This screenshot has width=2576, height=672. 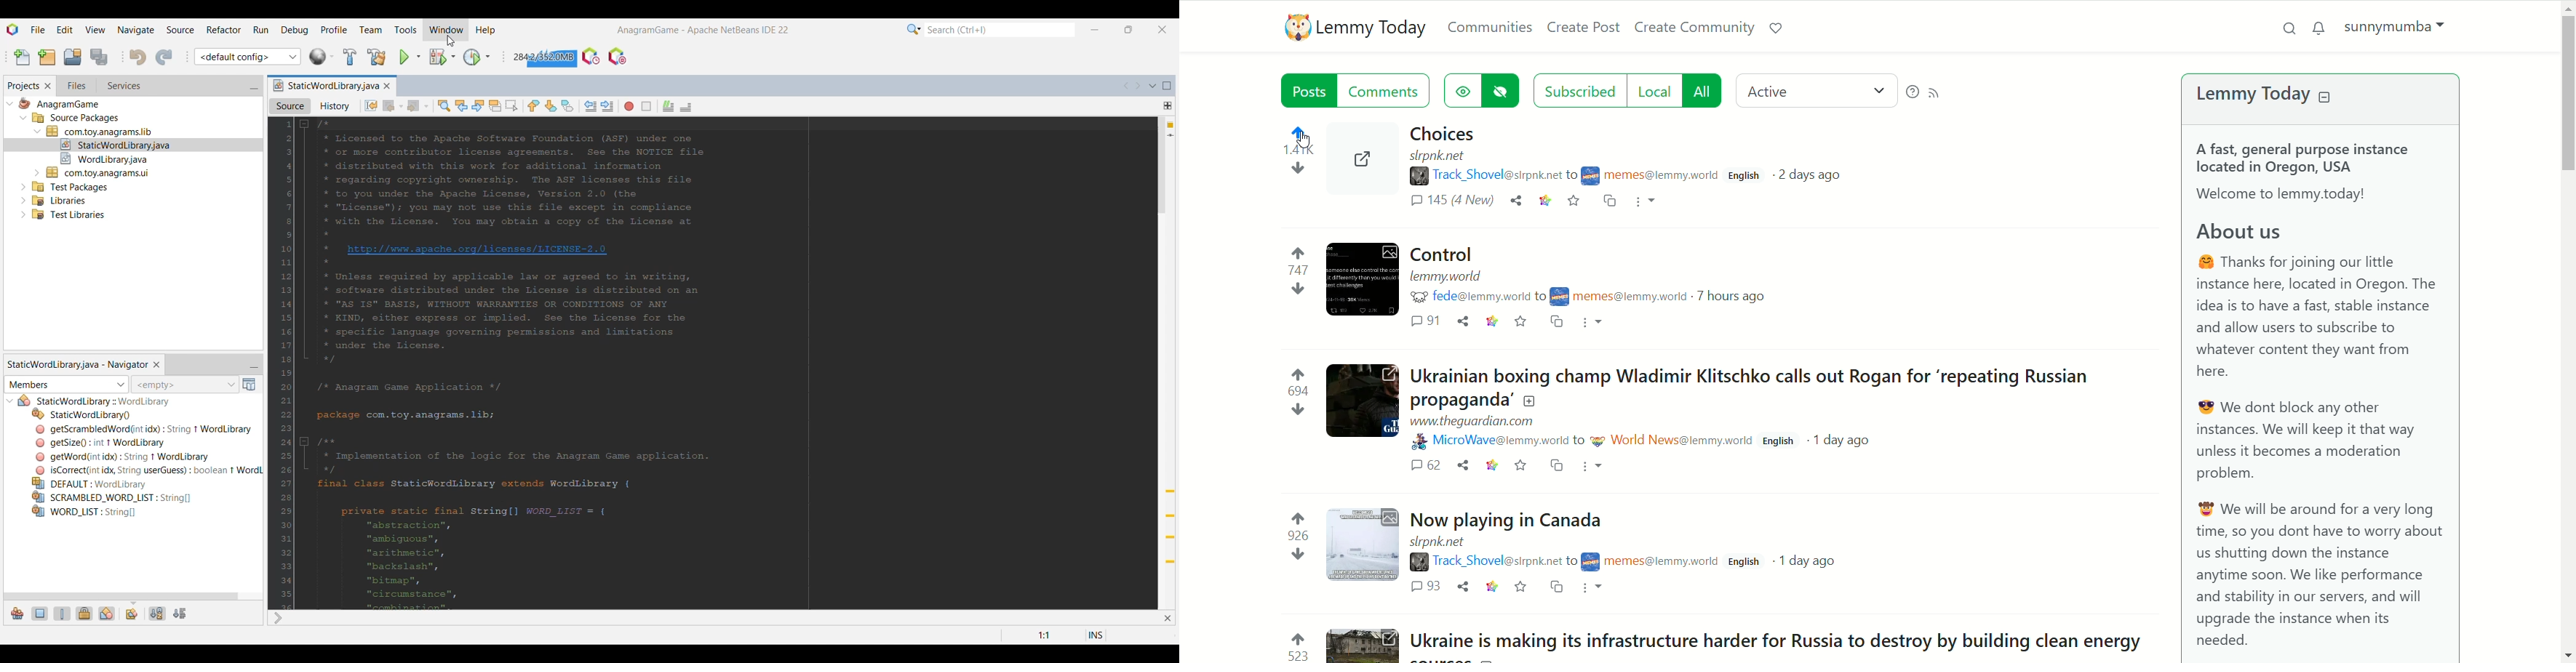 I want to click on URL, so click(x=1446, y=542).